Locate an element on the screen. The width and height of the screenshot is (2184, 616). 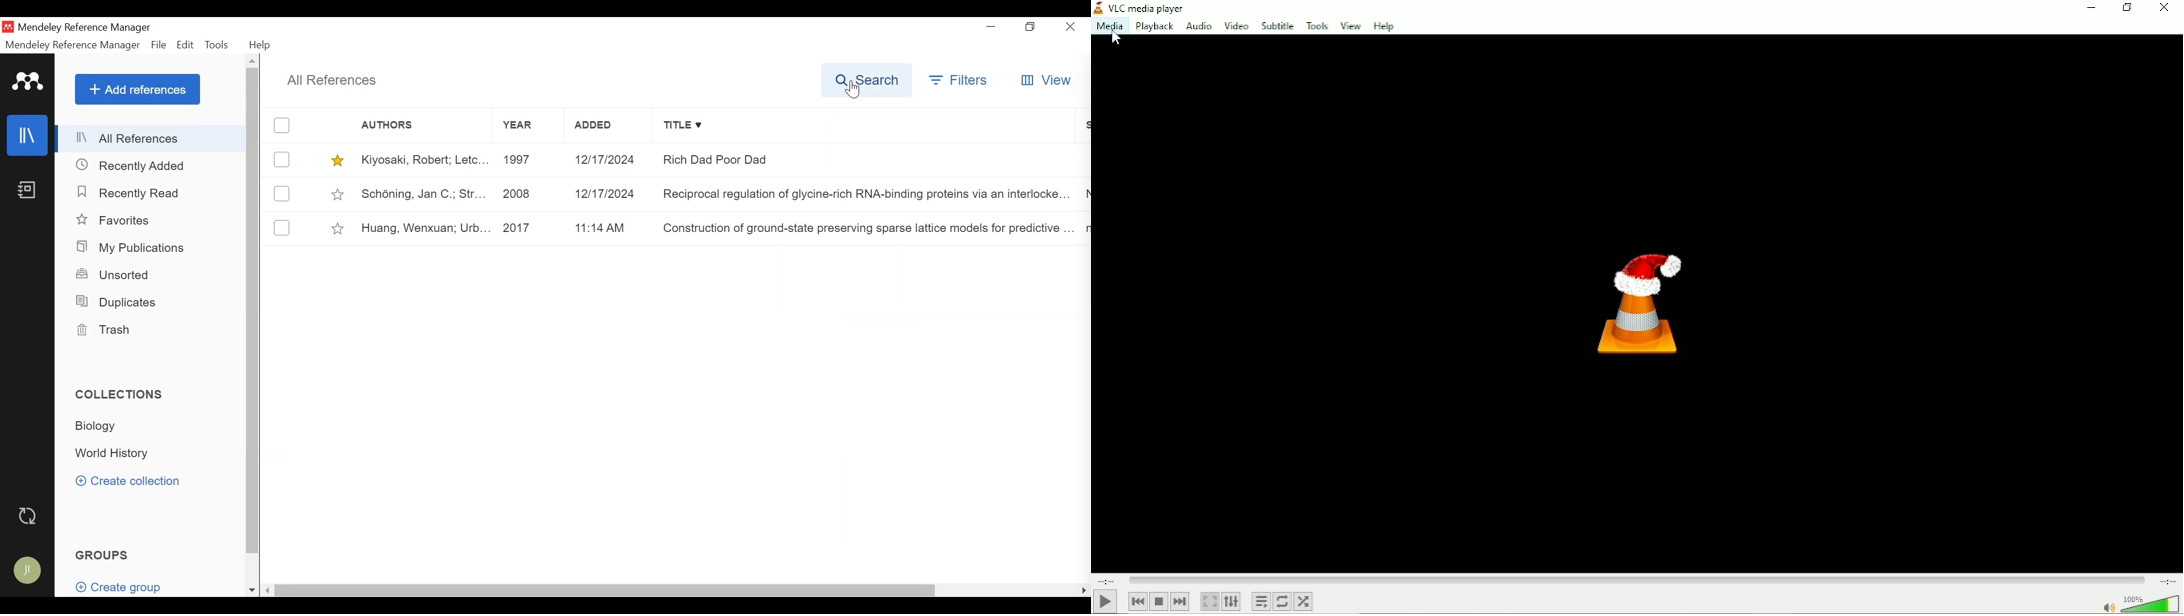
(un)select is located at coordinates (281, 159).